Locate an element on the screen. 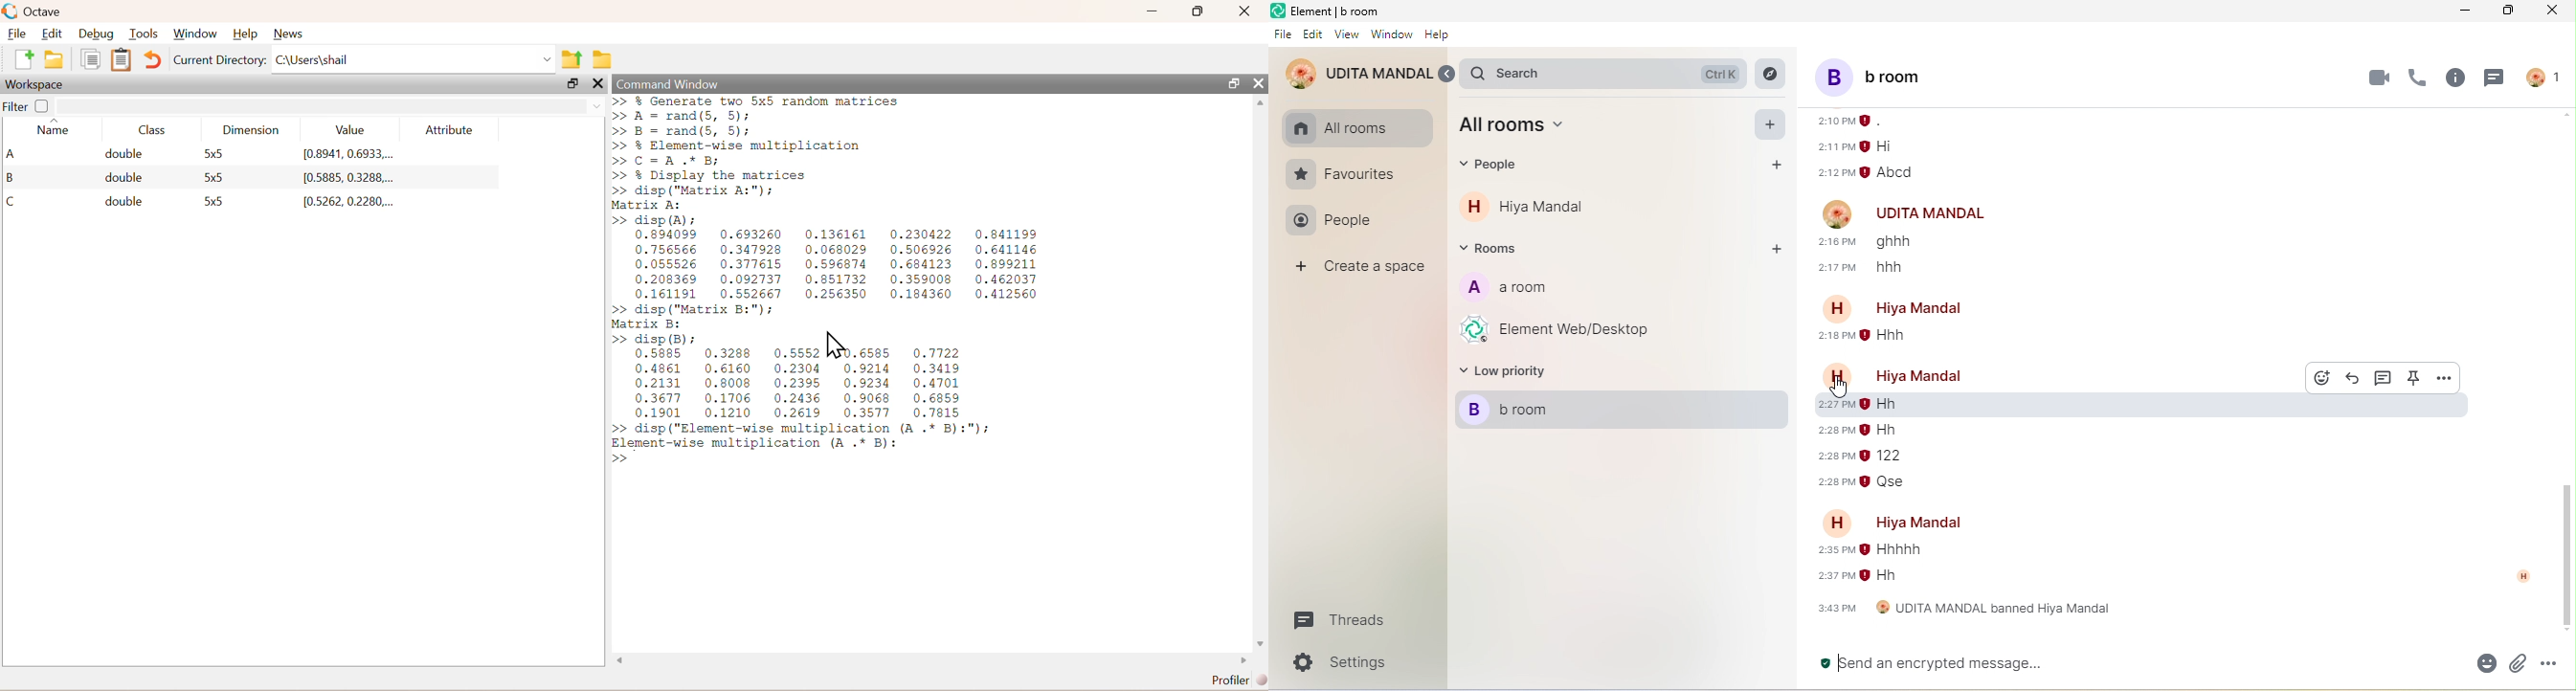  udita mandal is located at coordinates (1934, 214).